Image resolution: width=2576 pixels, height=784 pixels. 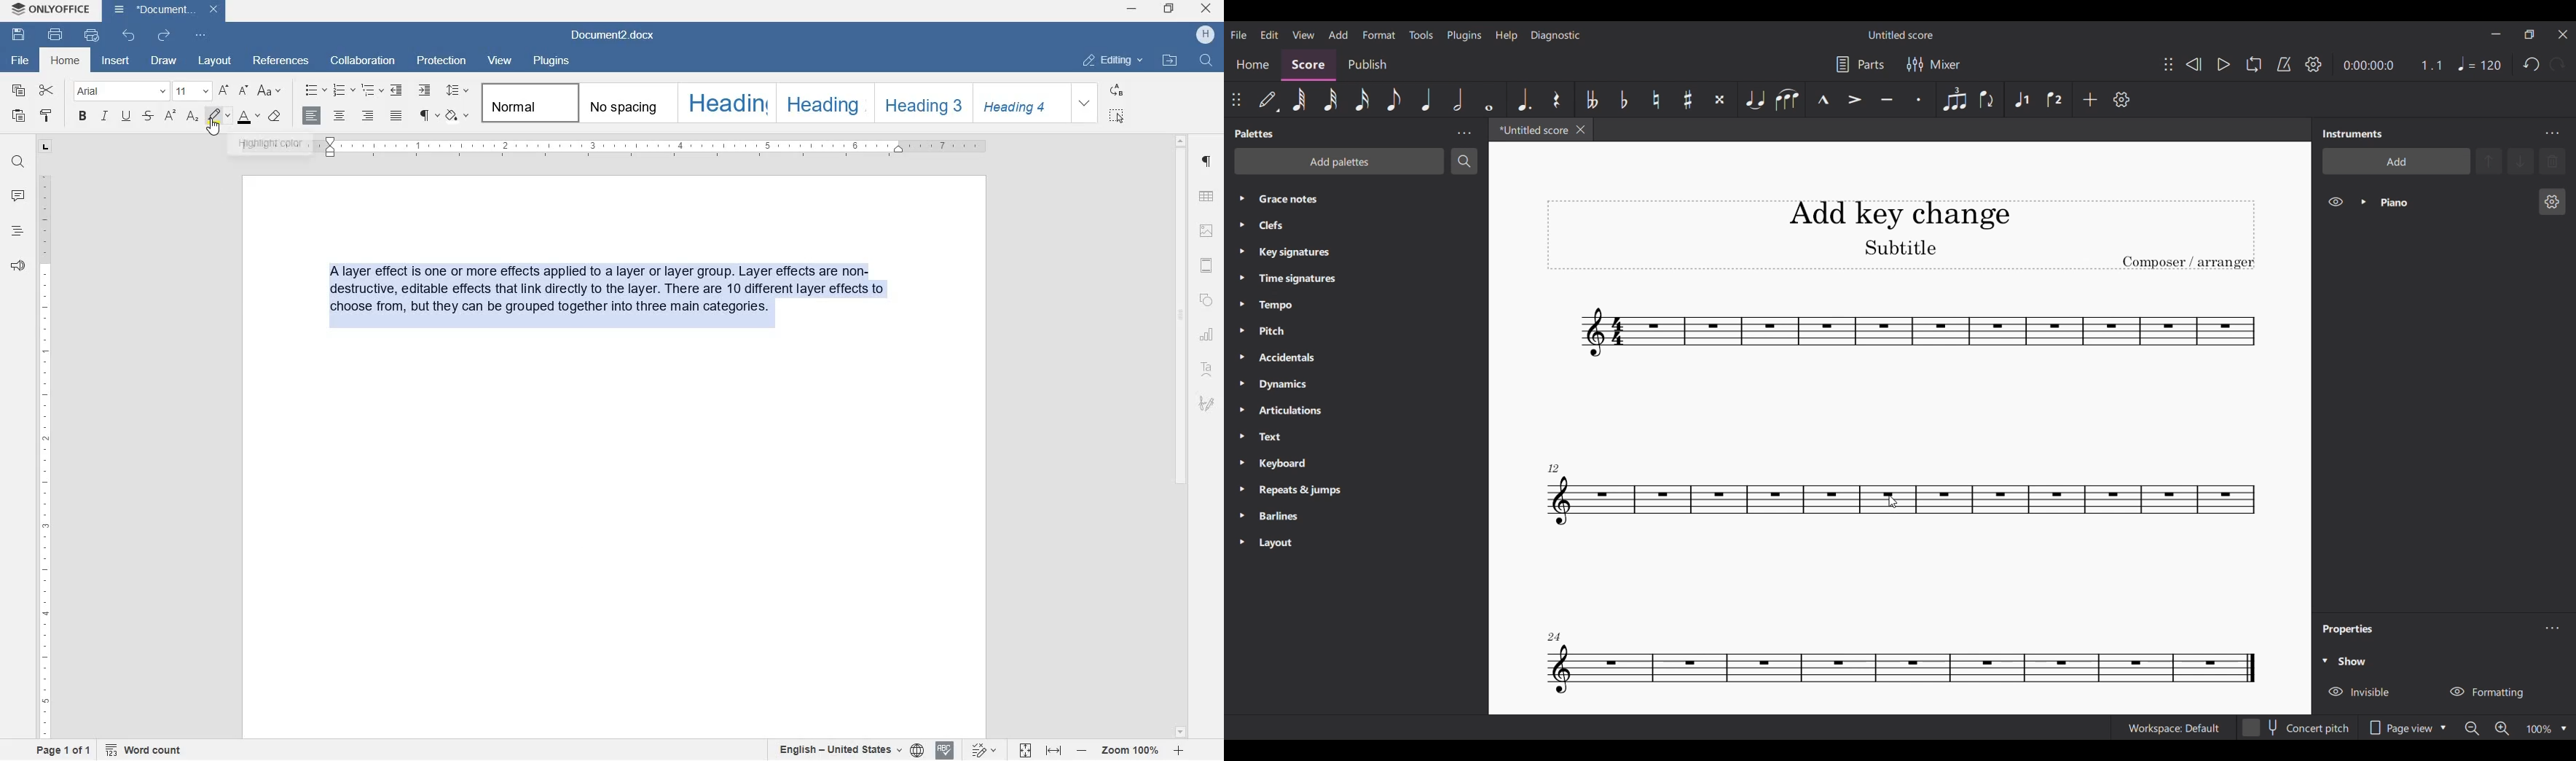 I want to click on Format menu, so click(x=1380, y=35).